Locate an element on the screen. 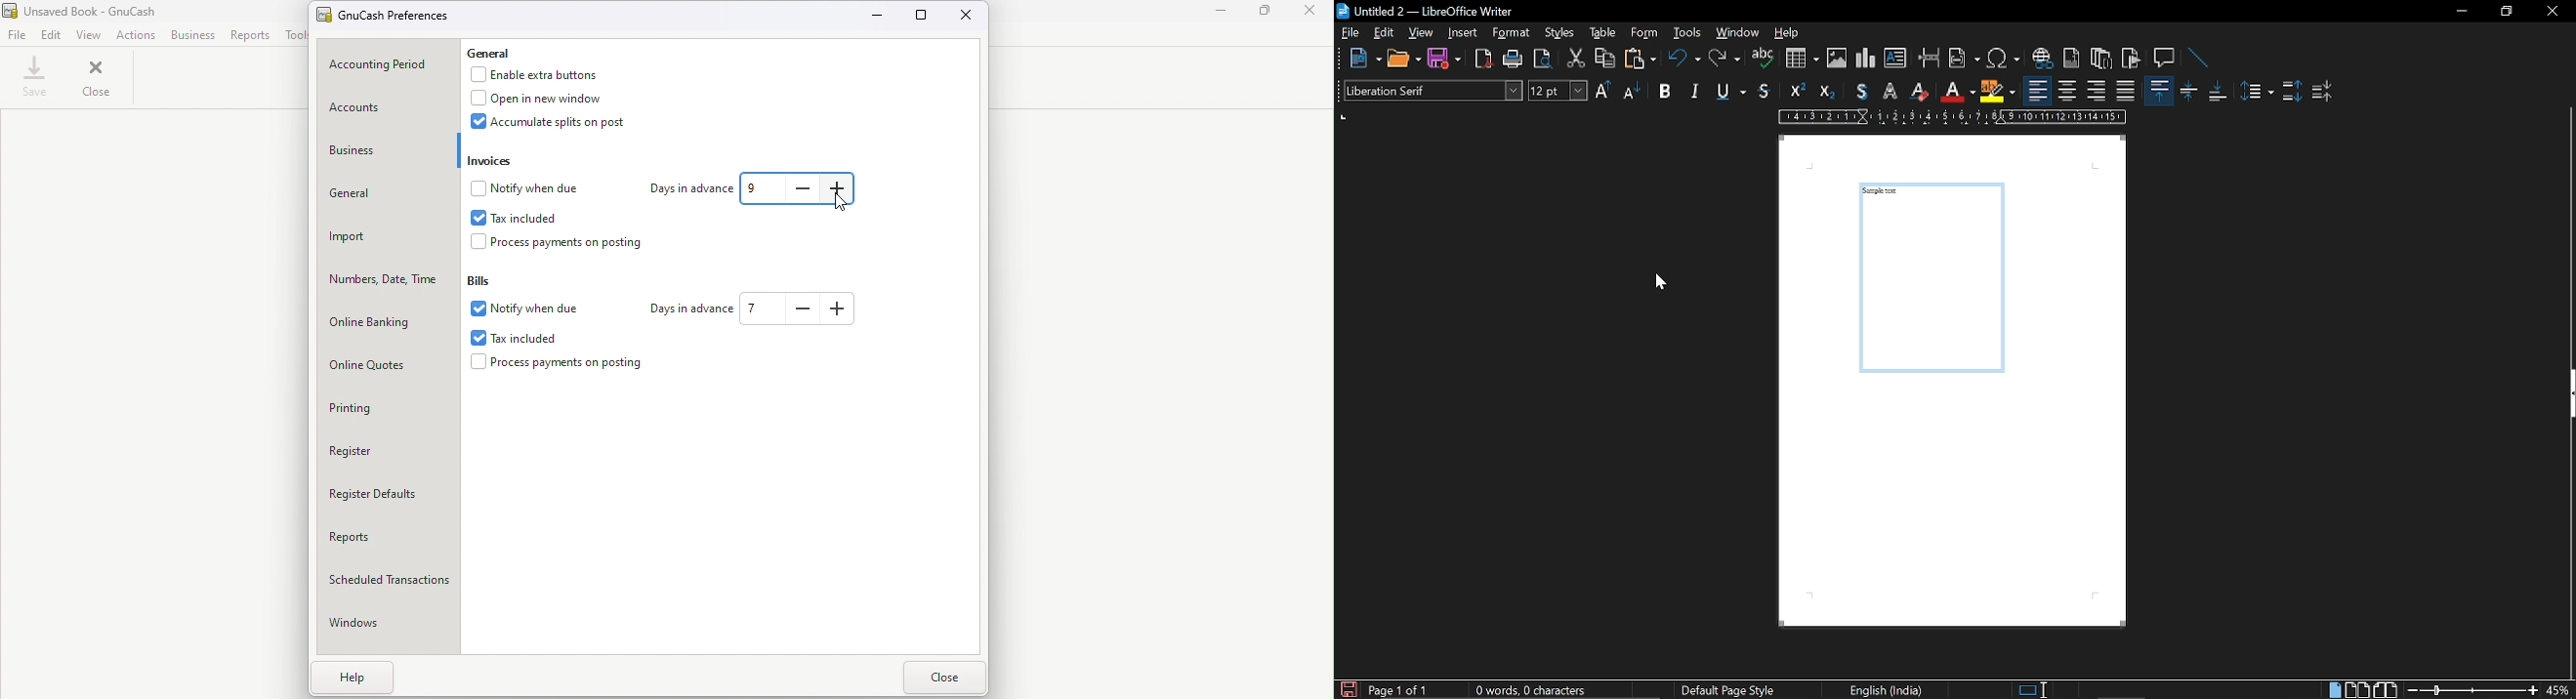 The height and width of the screenshot is (700, 2576). 0 words 0 character is located at coordinates (1528, 690).